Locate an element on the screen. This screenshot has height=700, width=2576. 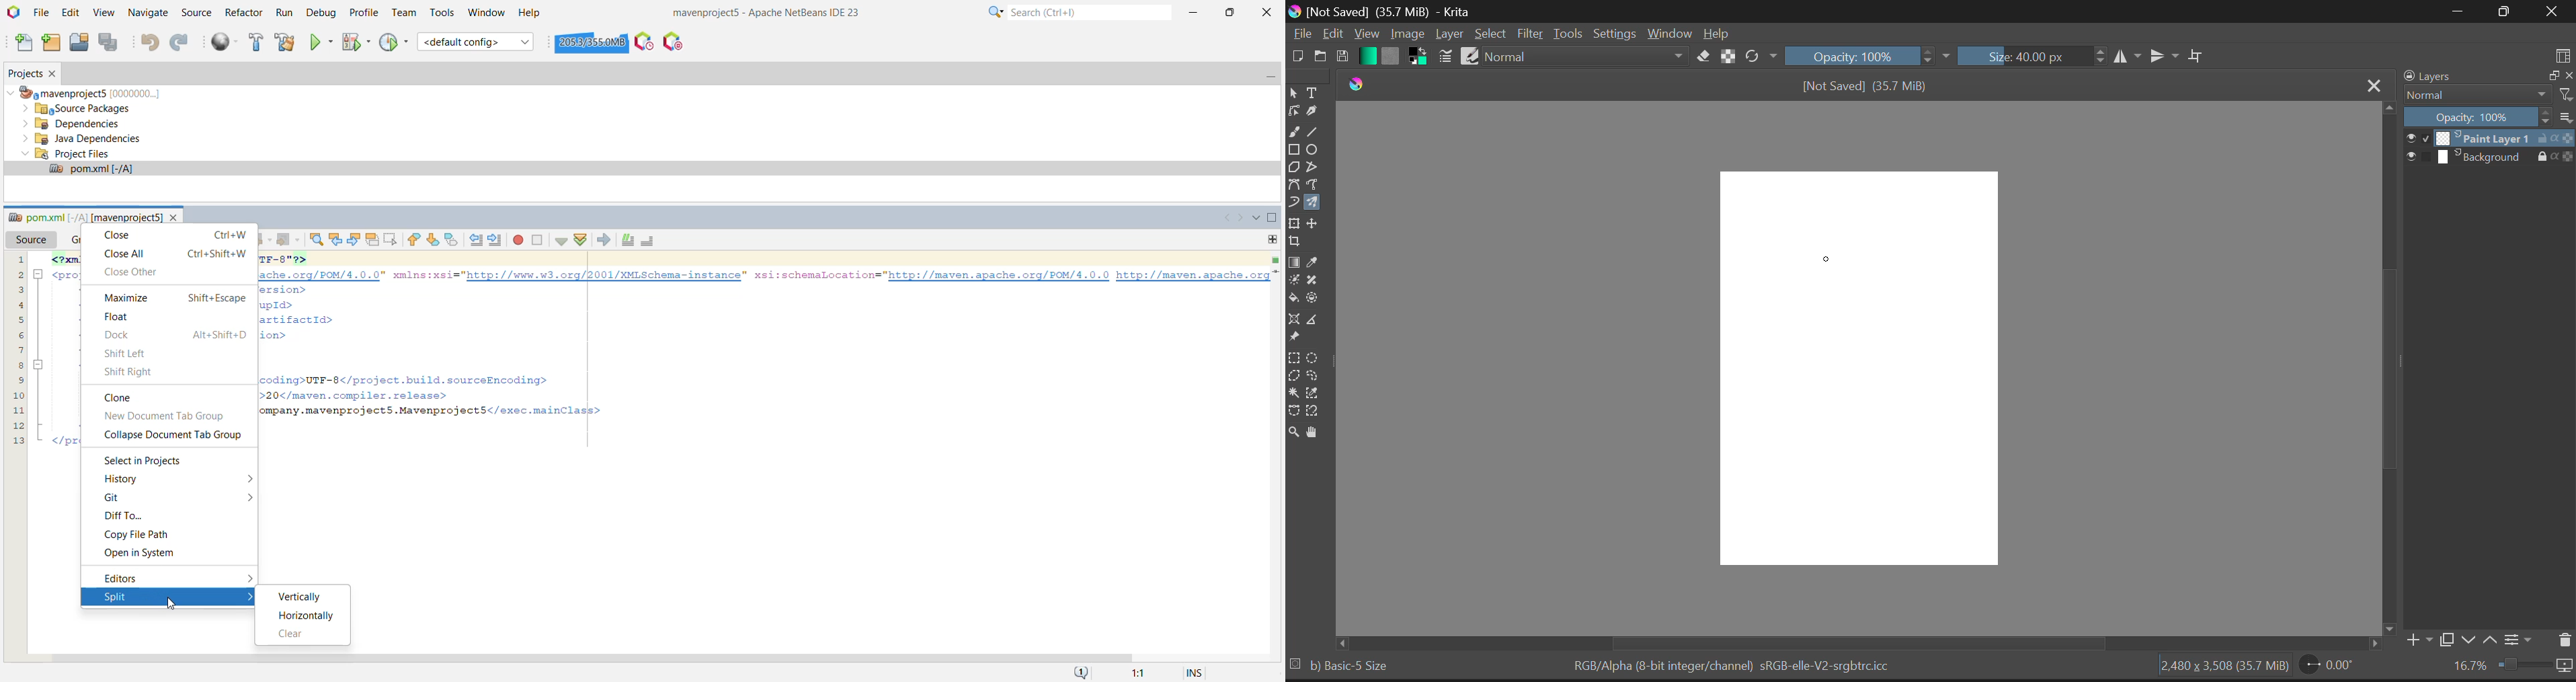
filter is located at coordinates (2565, 93).